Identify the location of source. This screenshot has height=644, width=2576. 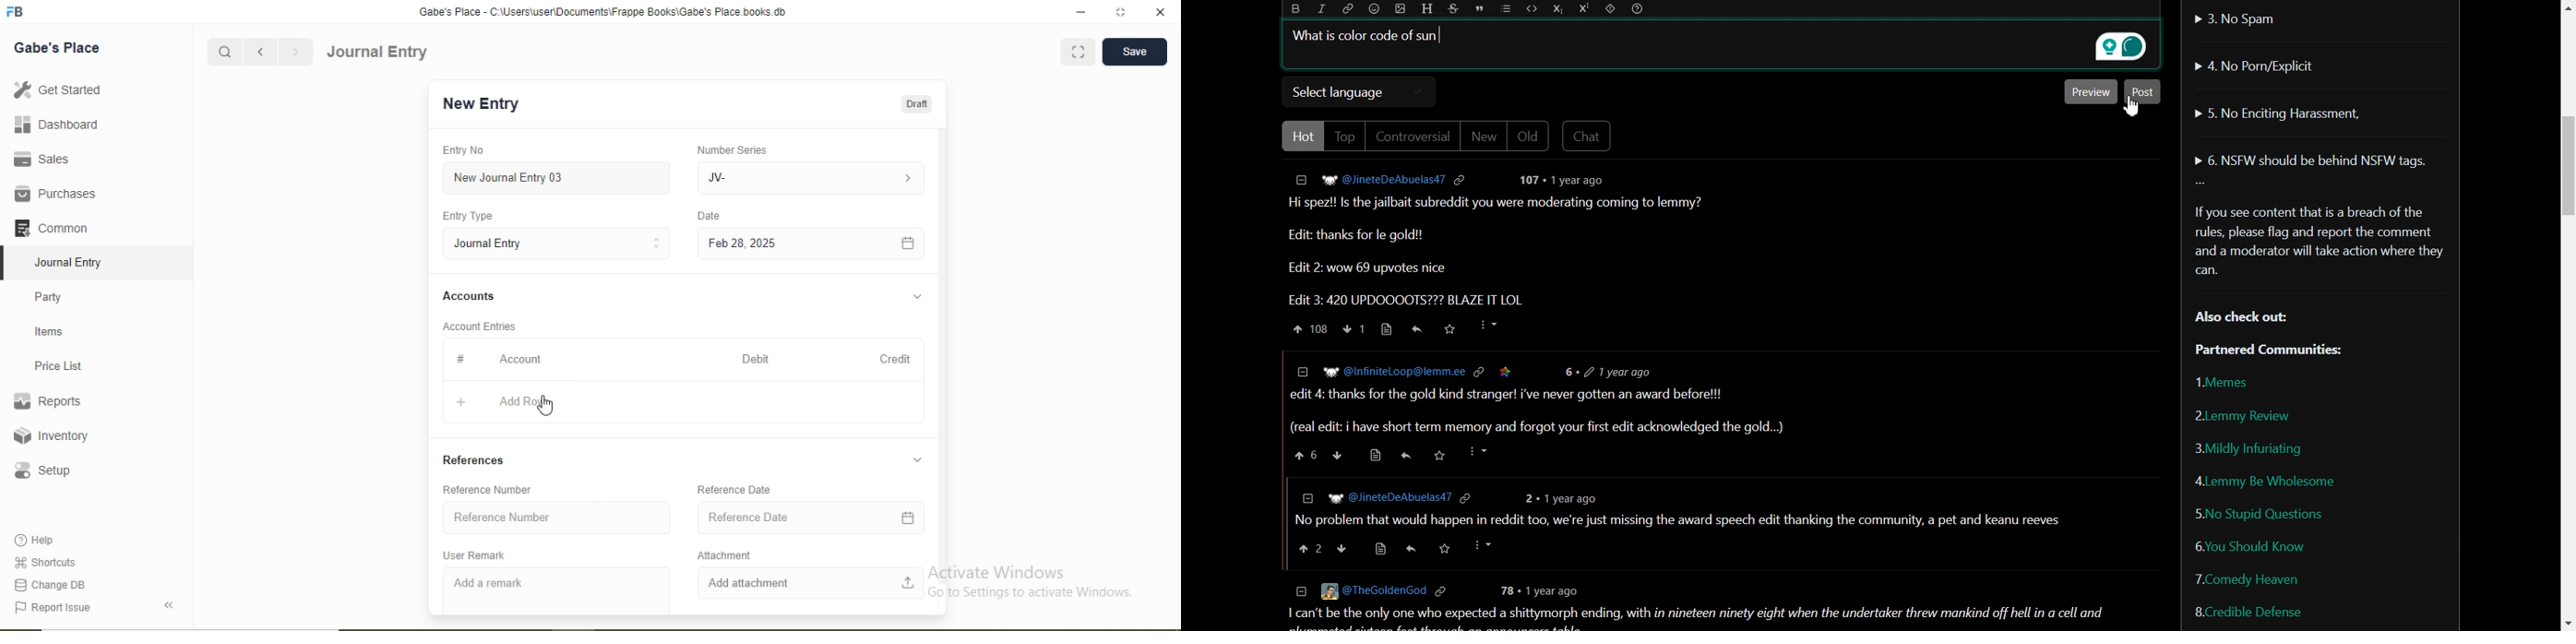
(1381, 550).